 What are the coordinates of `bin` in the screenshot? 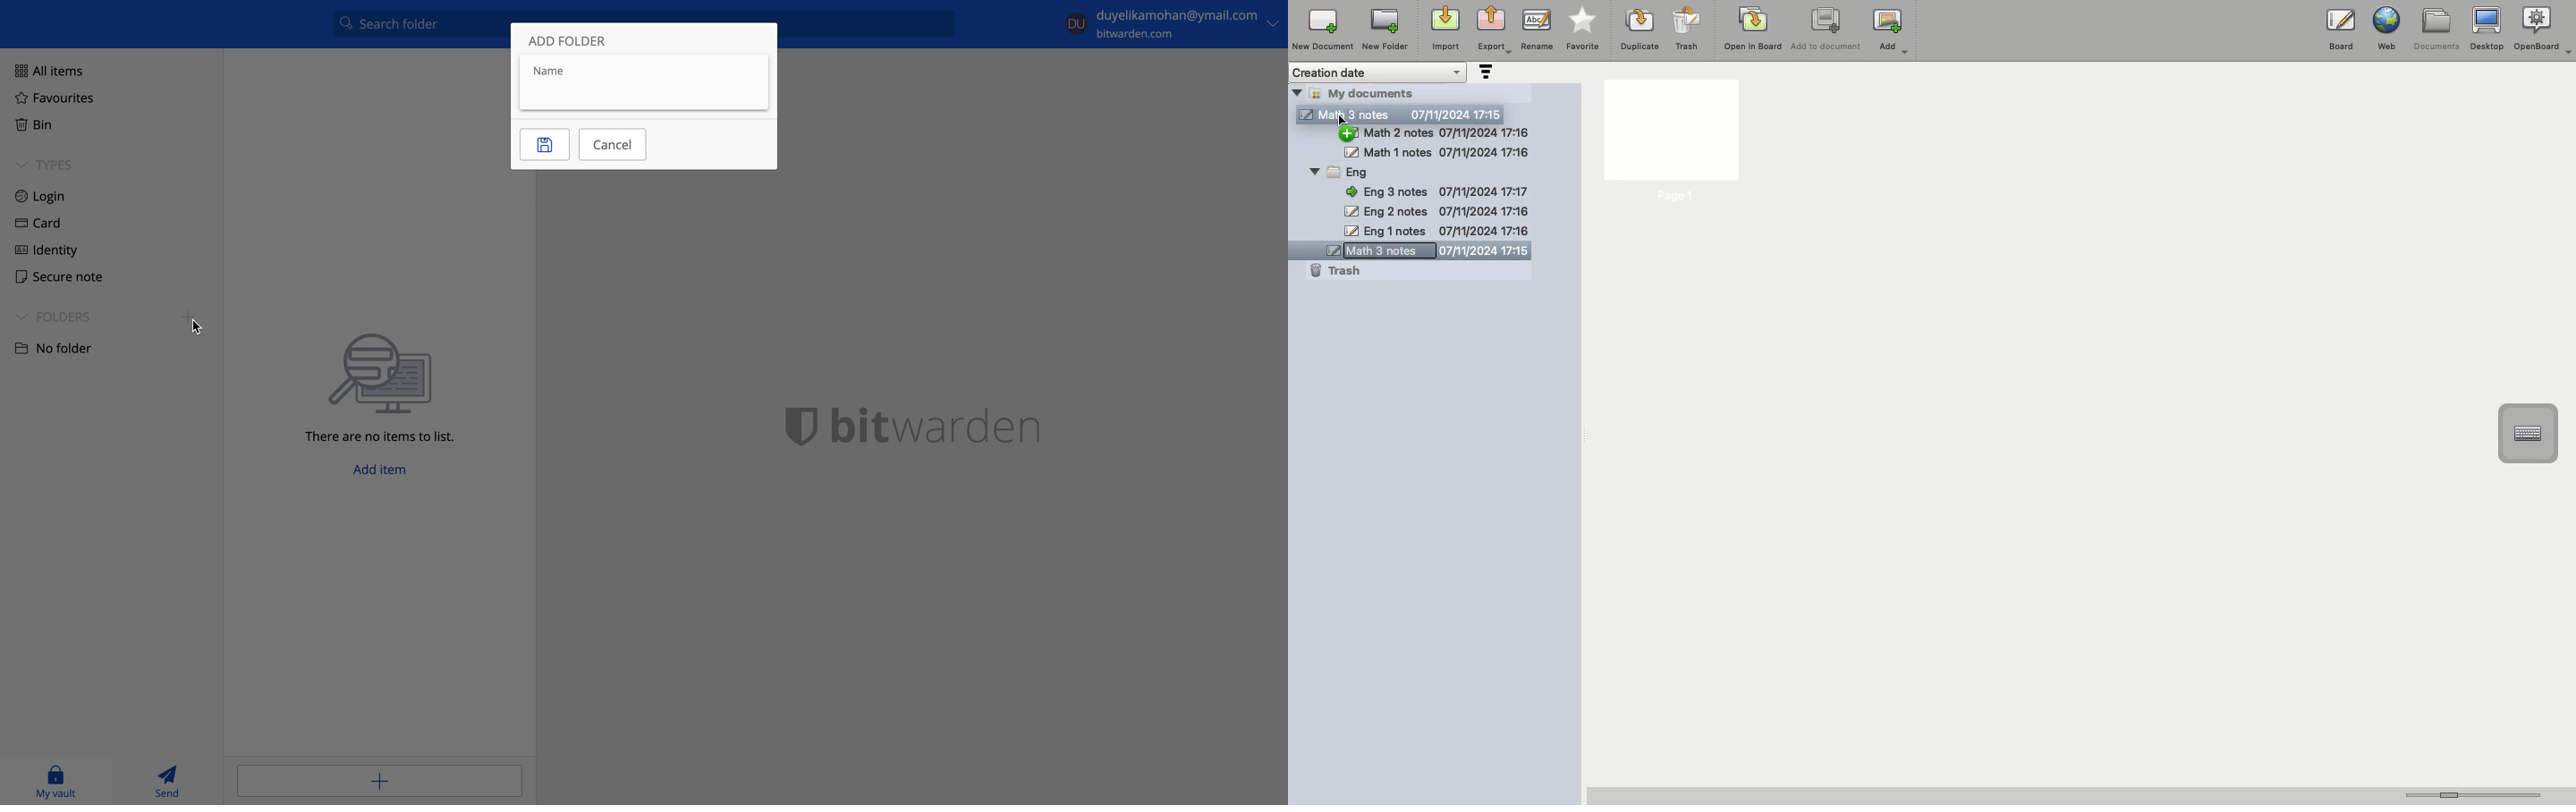 It's located at (31, 123).